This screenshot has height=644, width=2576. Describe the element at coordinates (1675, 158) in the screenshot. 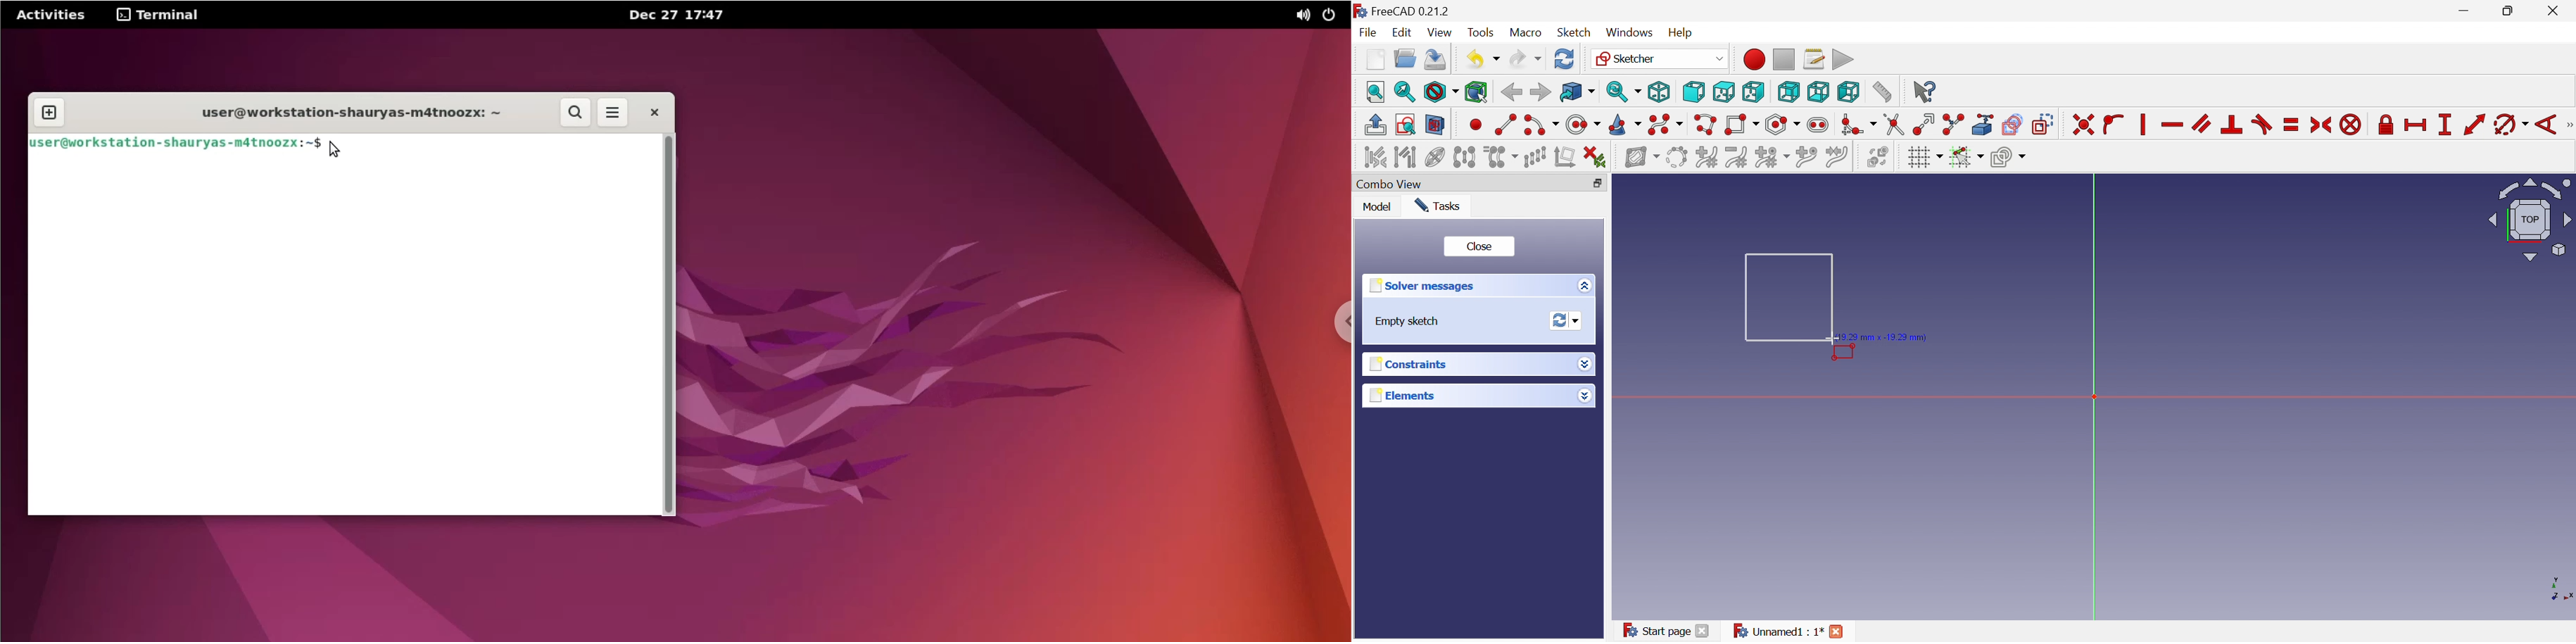

I see `Convert geometry to B-spline` at that location.